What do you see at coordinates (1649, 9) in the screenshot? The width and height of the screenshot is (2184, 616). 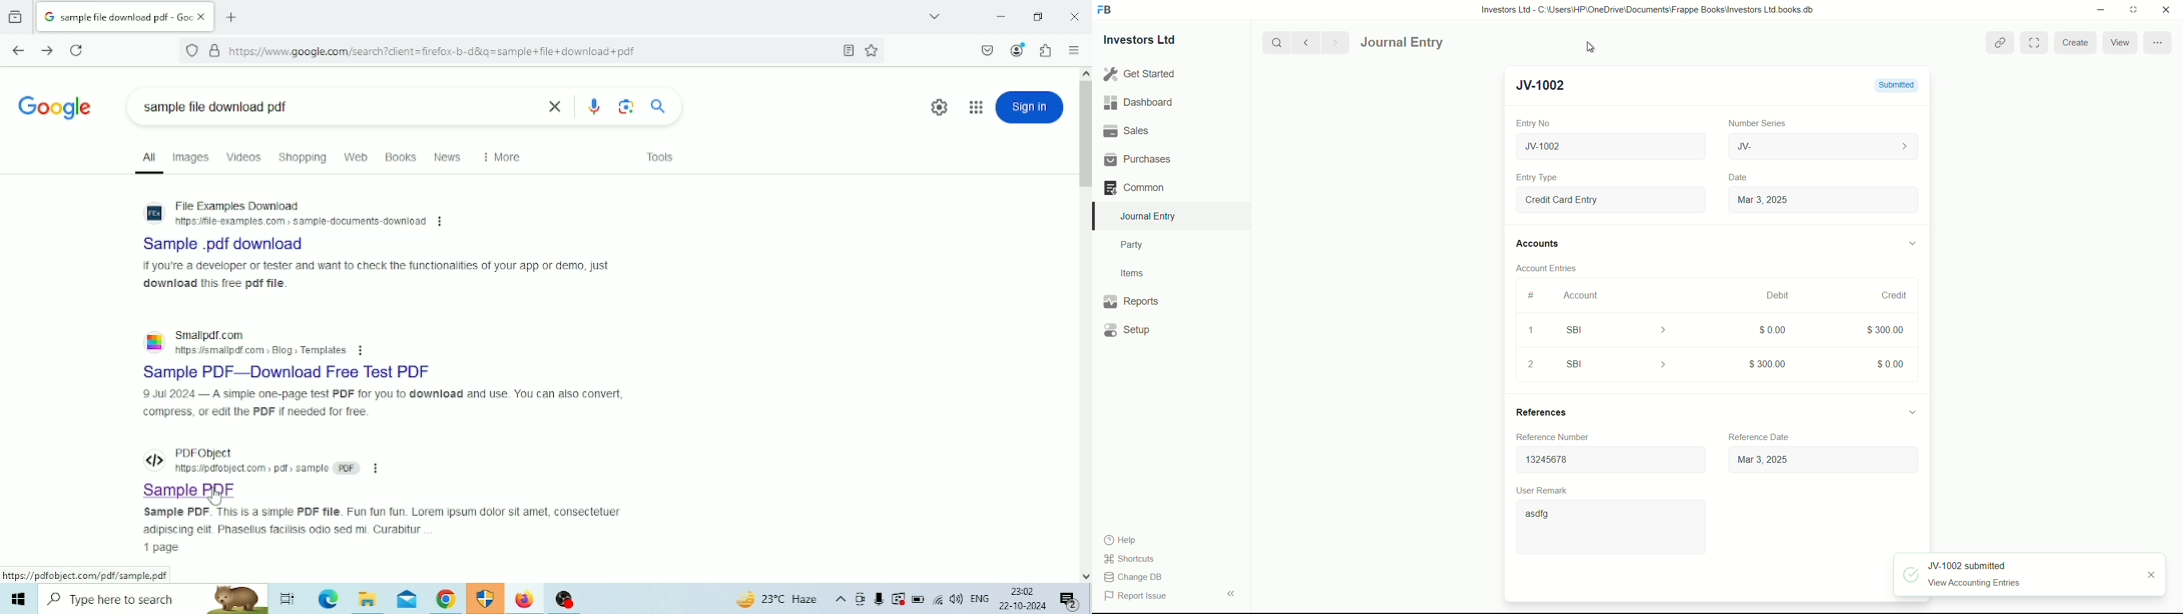 I see `Investors Ltd - C:\Users\HP\OneDrive\Documents\Frappe Books\Investors Ltd books.db` at bounding box center [1649, 9].